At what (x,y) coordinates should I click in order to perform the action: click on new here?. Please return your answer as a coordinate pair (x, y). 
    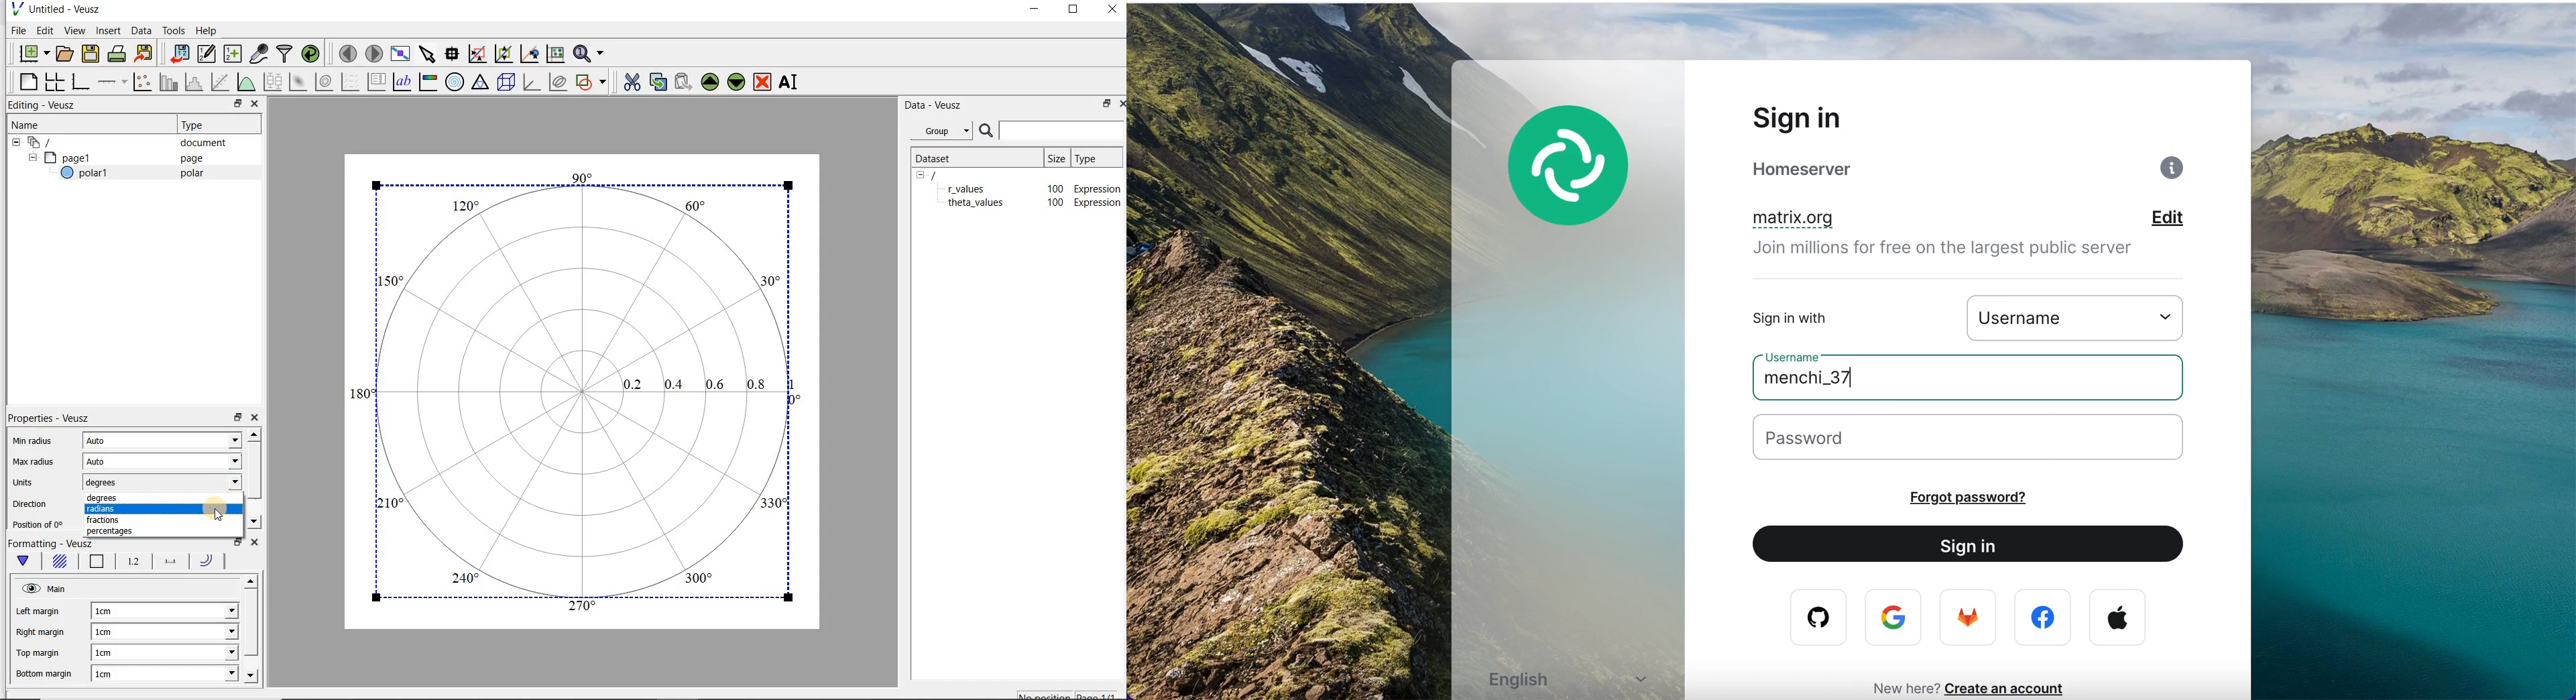
    Looking at the image, I should click on (1899, 687).